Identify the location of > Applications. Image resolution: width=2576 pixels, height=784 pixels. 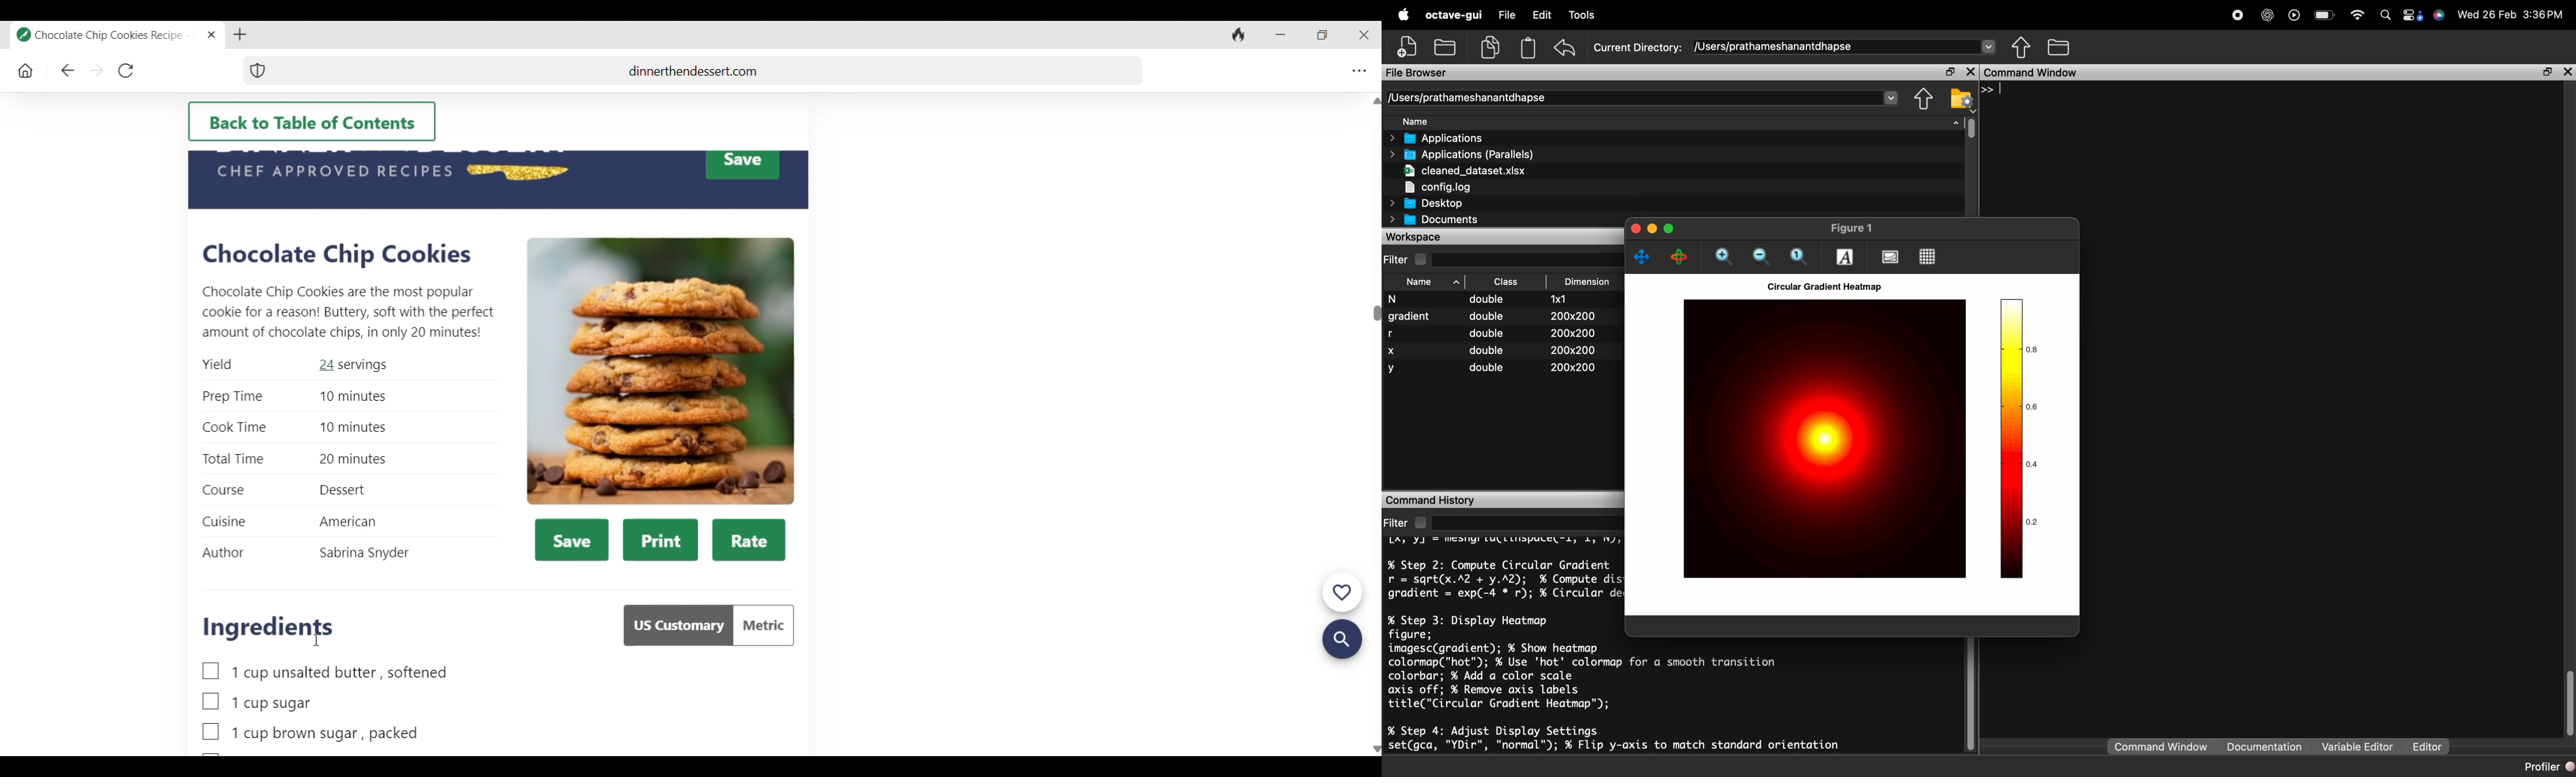
(1455, 138).